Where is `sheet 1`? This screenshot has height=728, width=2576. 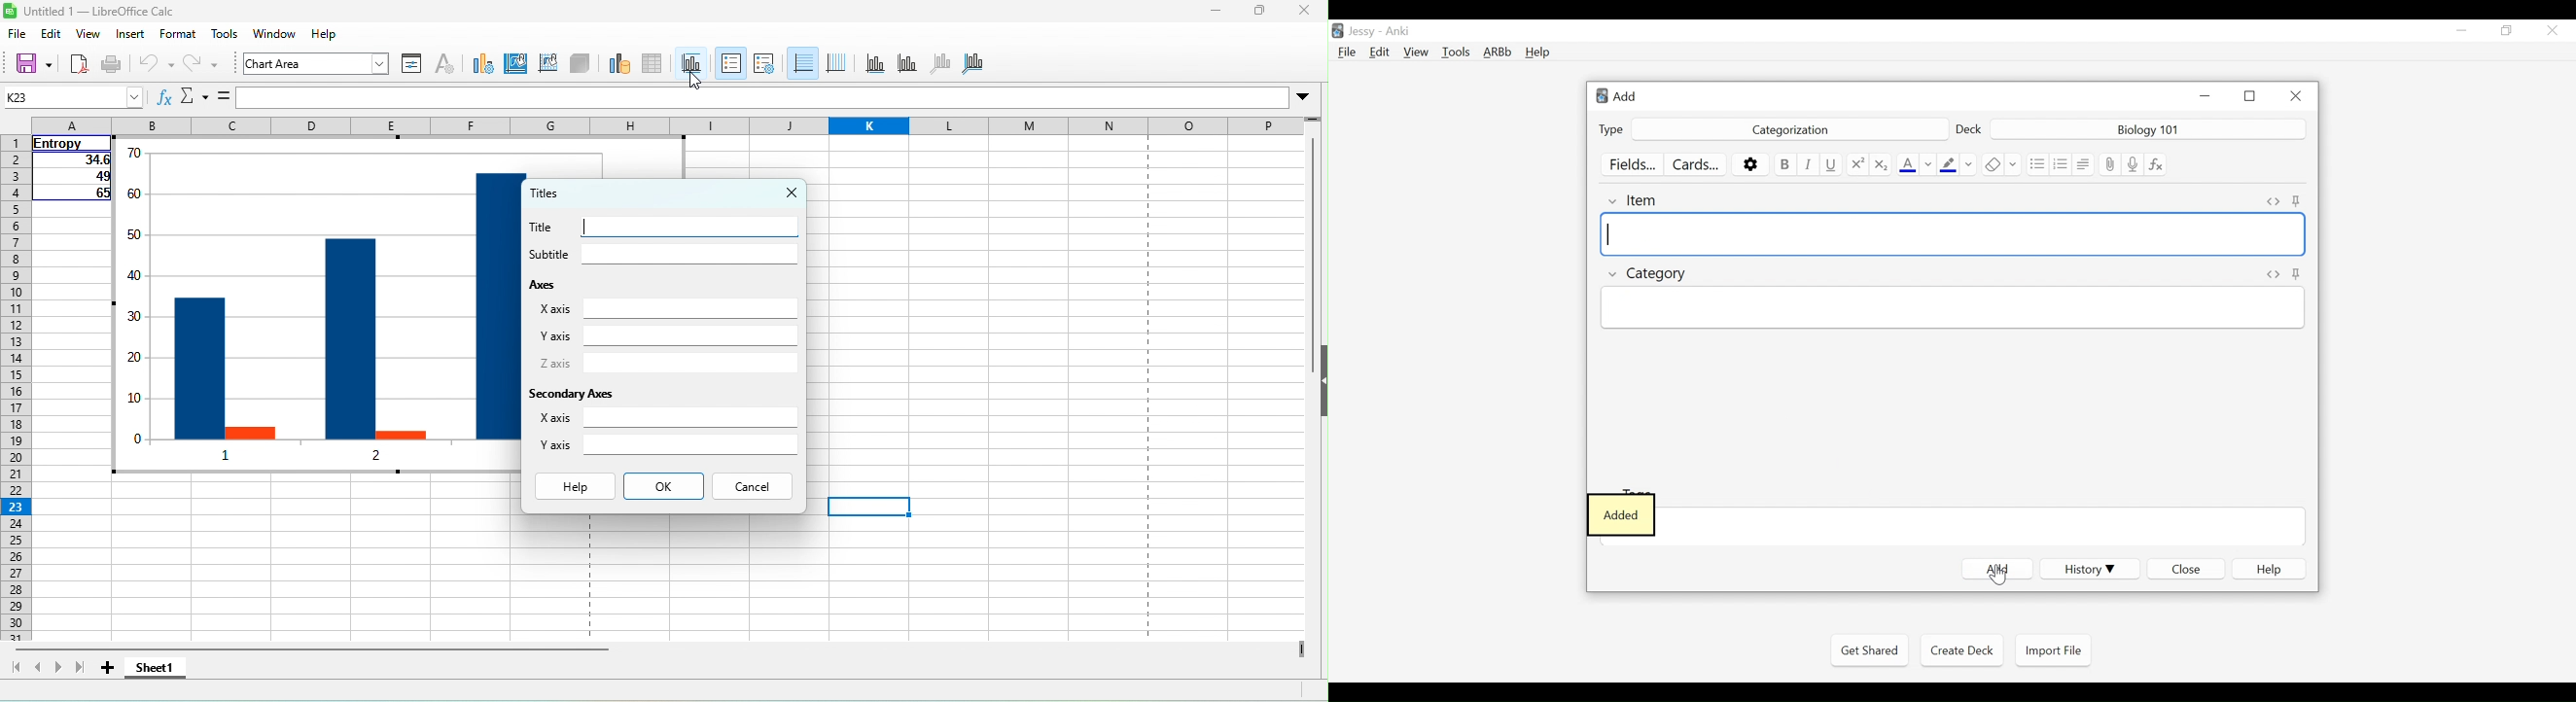
sheet 1 is located at coordinates (159, 668).